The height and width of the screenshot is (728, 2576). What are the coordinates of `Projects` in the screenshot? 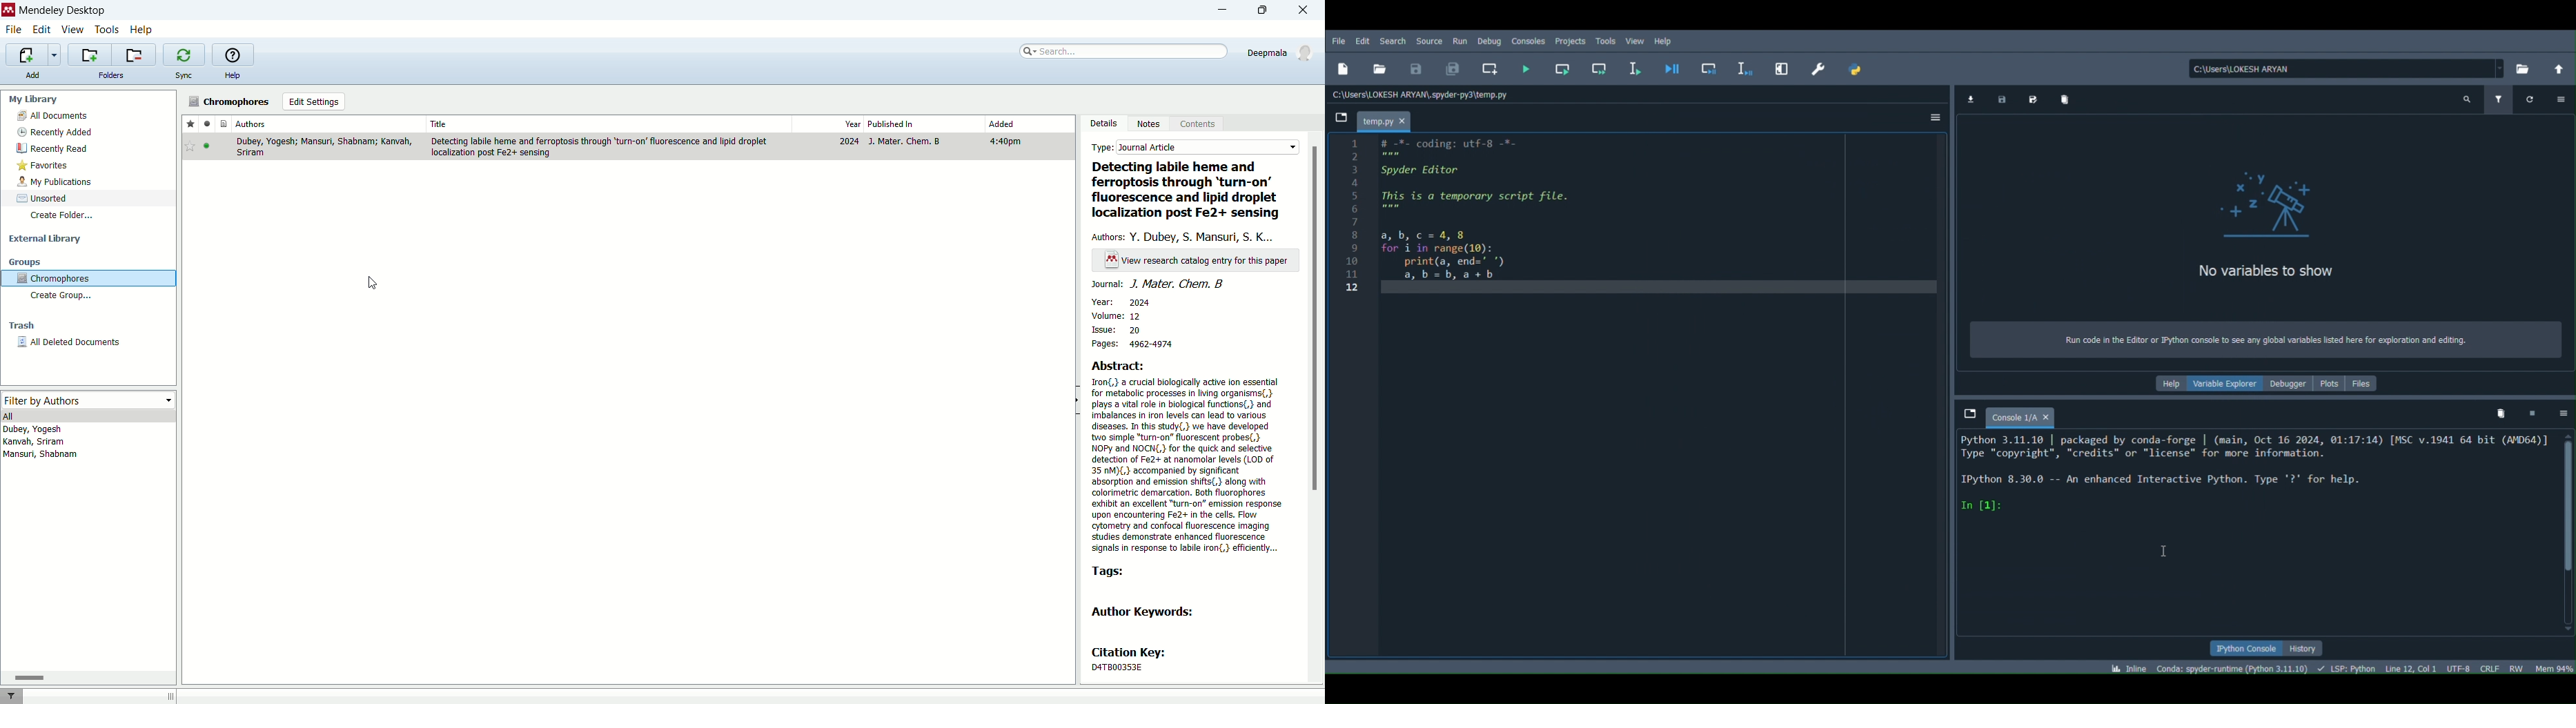 It's located at (1570, 40).